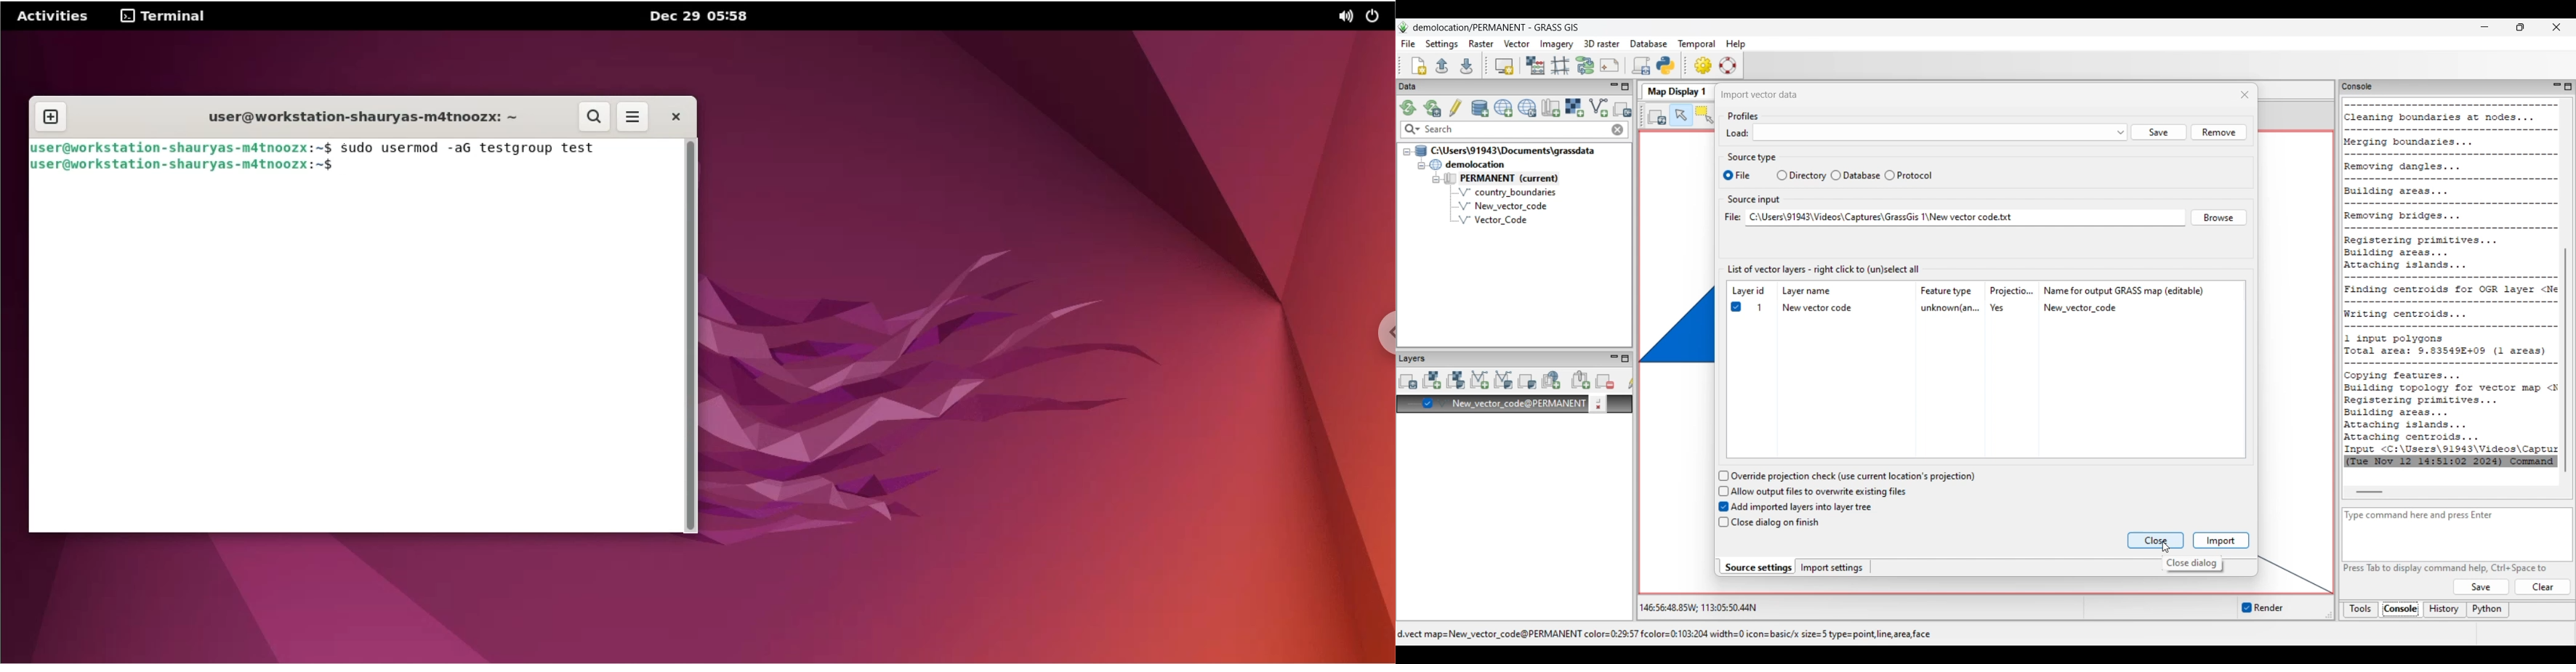 The image size is (2576, 672). What do you see at coordinates (1382, 332) in the screenshot?
I see `chrome options` at bounding box center [1382, 332].